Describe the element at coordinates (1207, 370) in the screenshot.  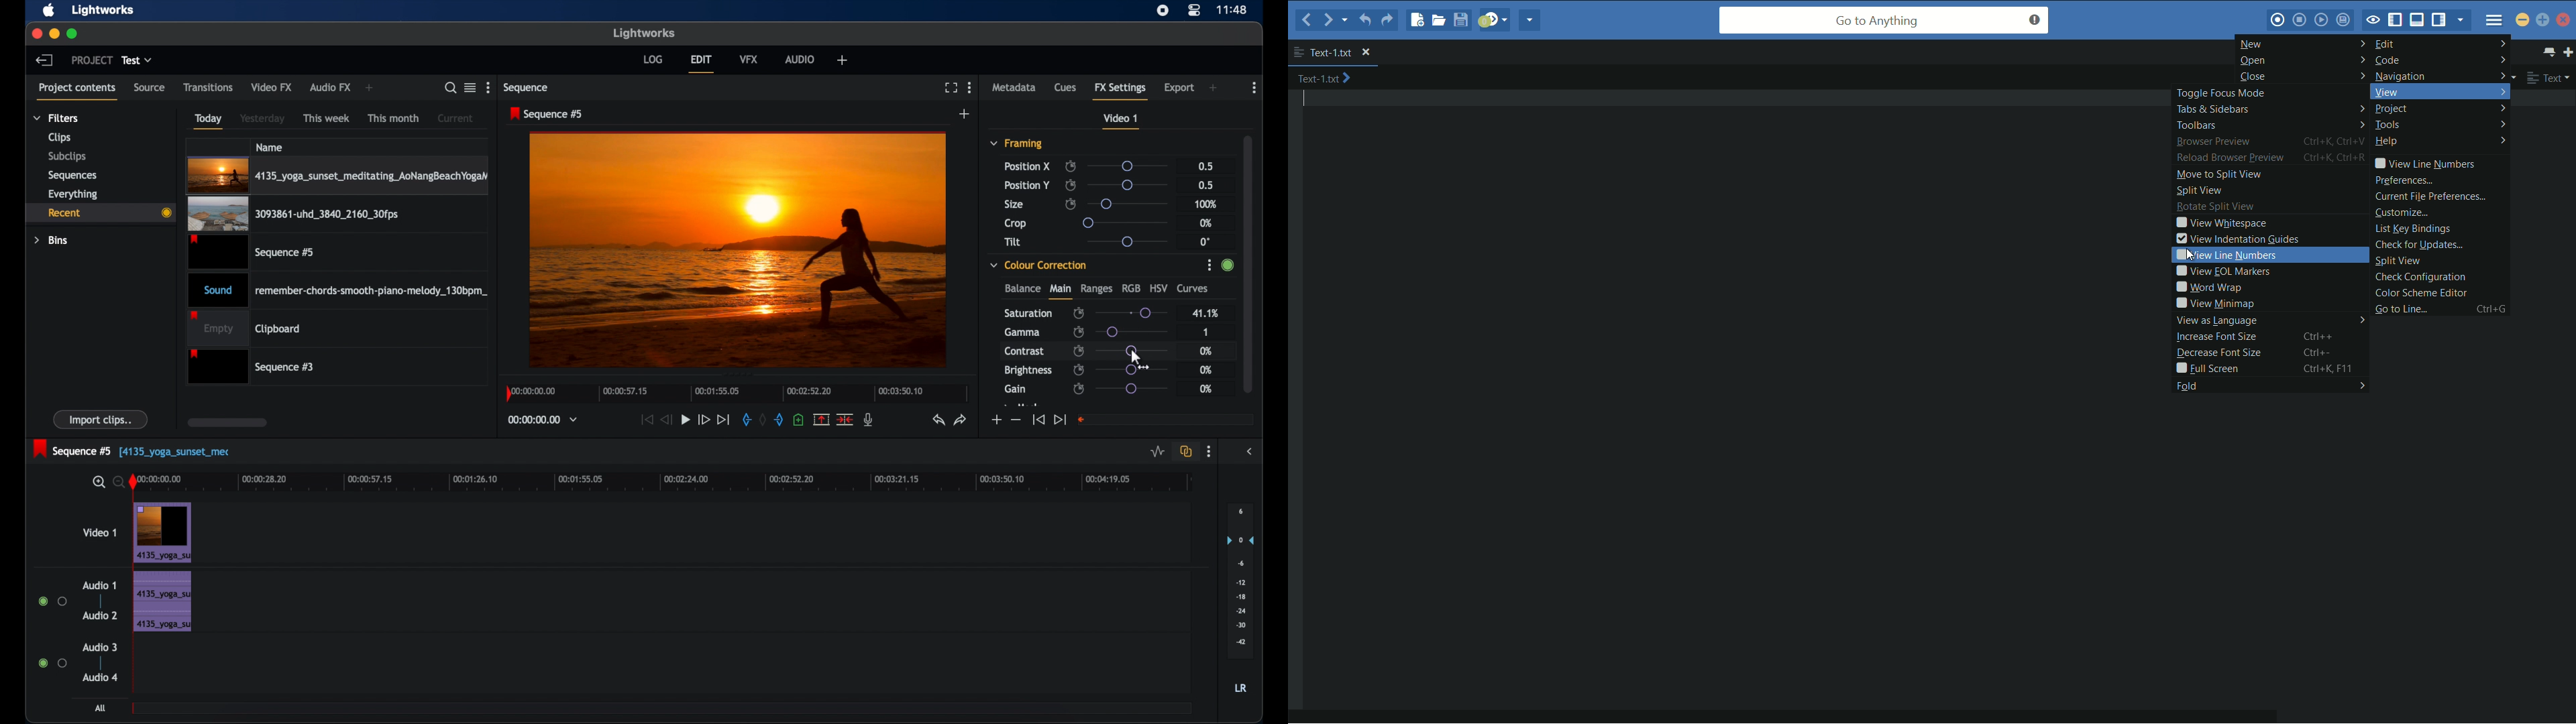
I see `0%` at that location.